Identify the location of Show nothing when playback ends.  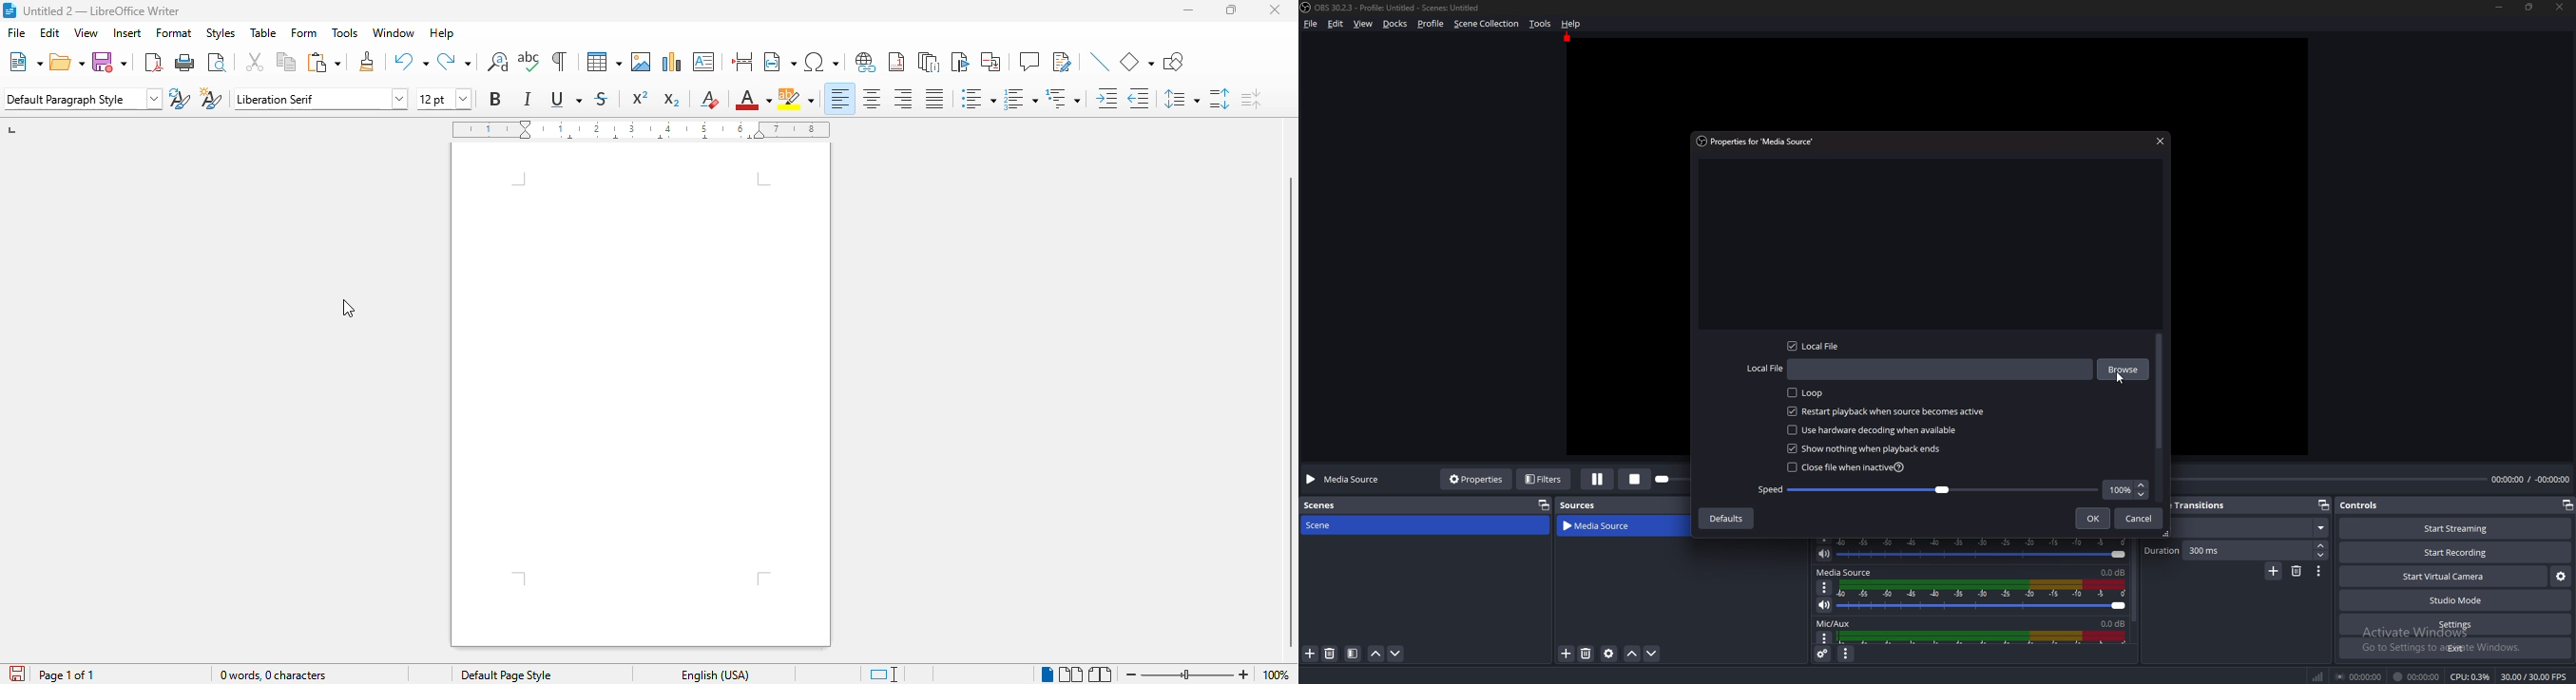
(1869, 448).